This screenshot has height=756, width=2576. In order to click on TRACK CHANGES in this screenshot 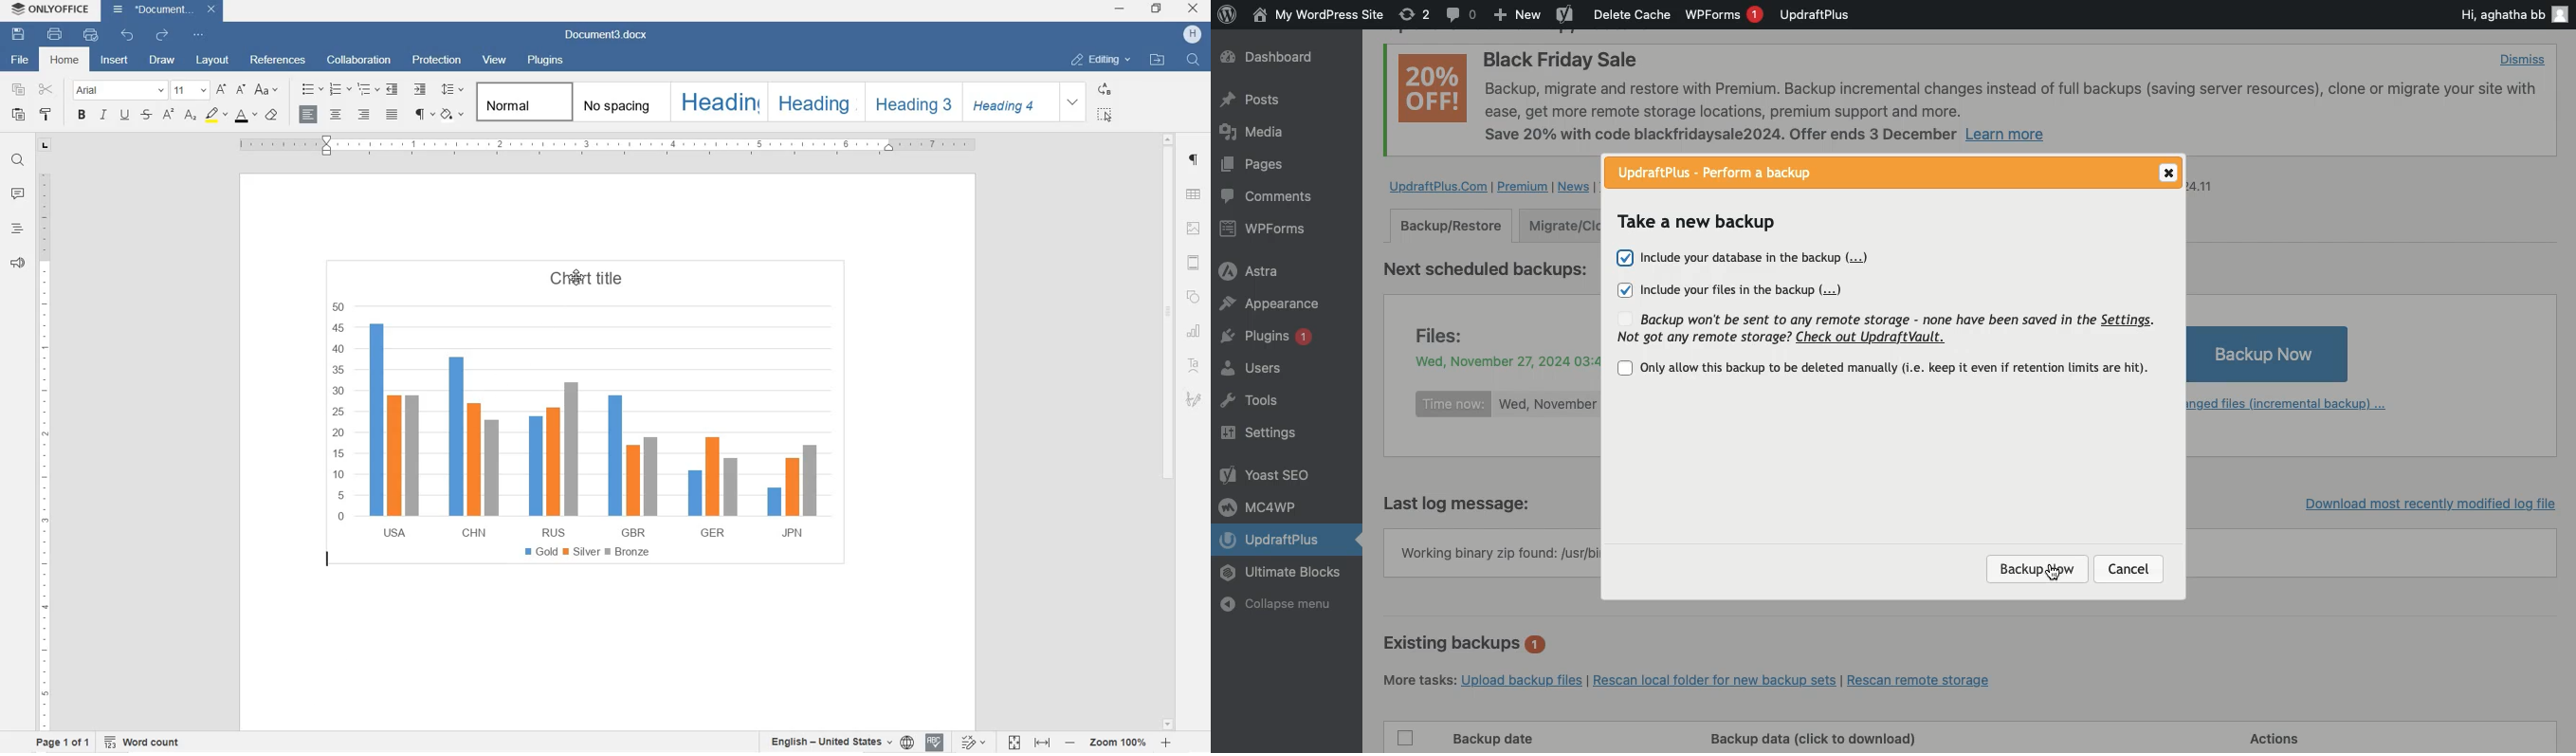, I will do `click(972, 742)`.